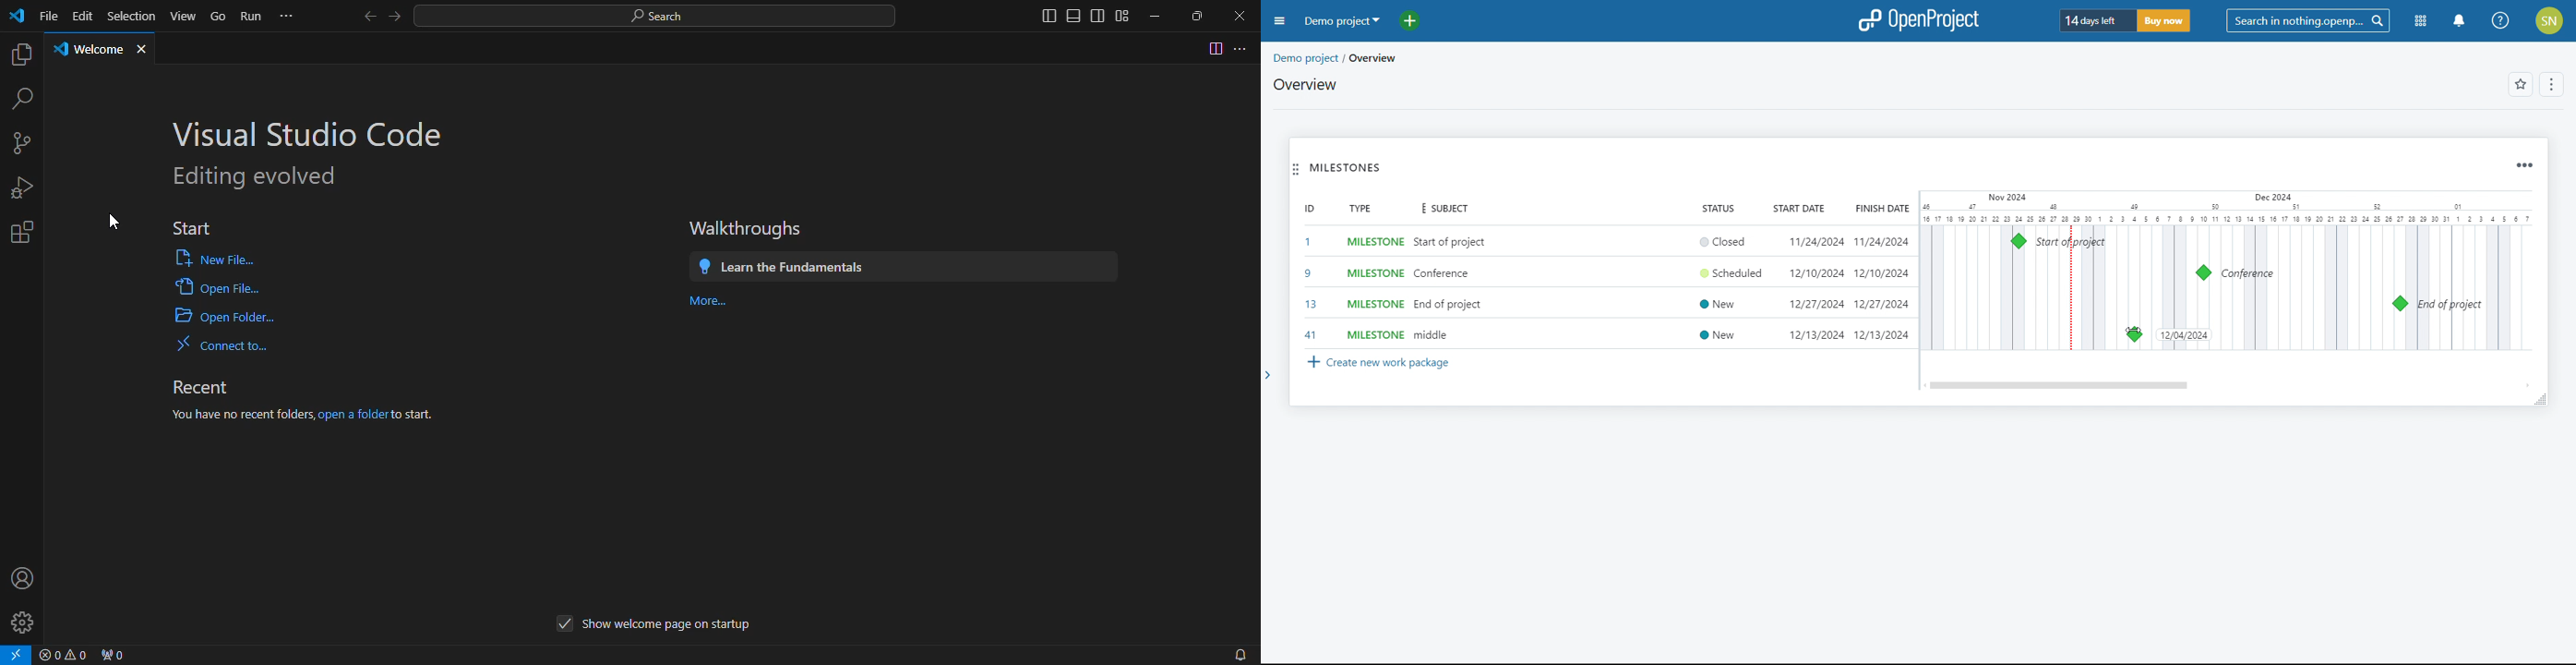 This screenshot has width=2576, height=672. Describe the element at coordinates (1309, 208) in the screenshot. I see `id` at that location.